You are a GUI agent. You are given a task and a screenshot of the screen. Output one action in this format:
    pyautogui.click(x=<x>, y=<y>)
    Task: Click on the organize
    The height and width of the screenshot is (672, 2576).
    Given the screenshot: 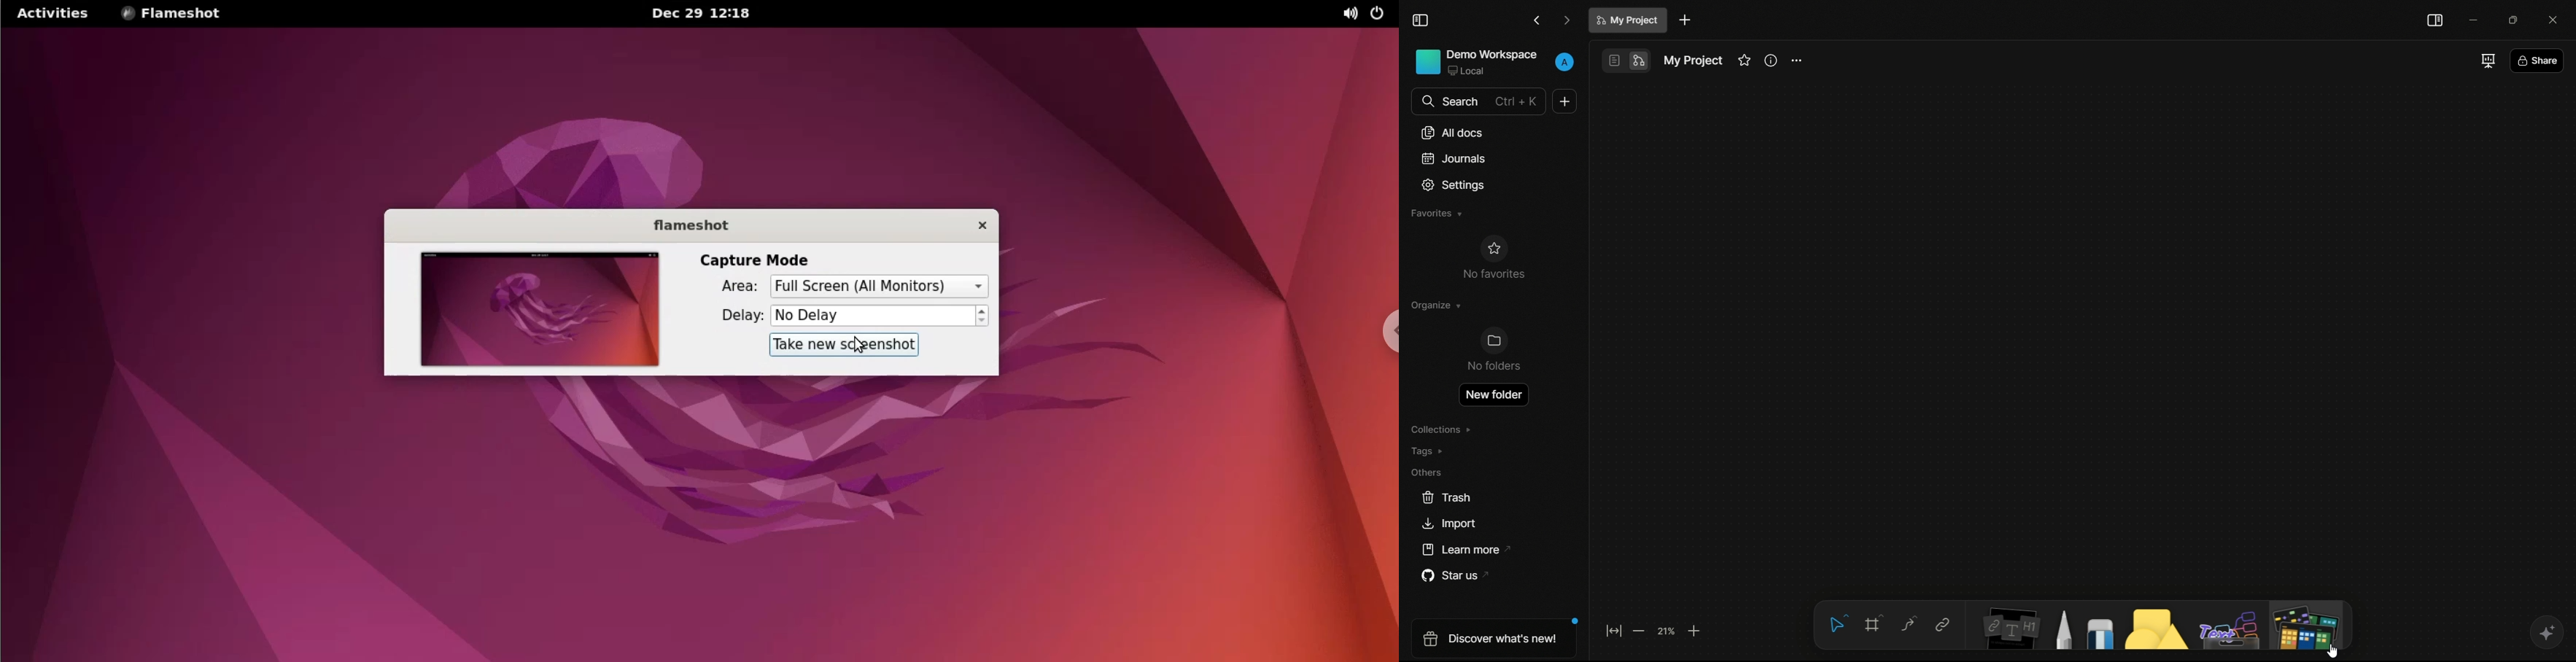 What is the action you would take?
    pyautogui.click(x=1436, y=305)
    